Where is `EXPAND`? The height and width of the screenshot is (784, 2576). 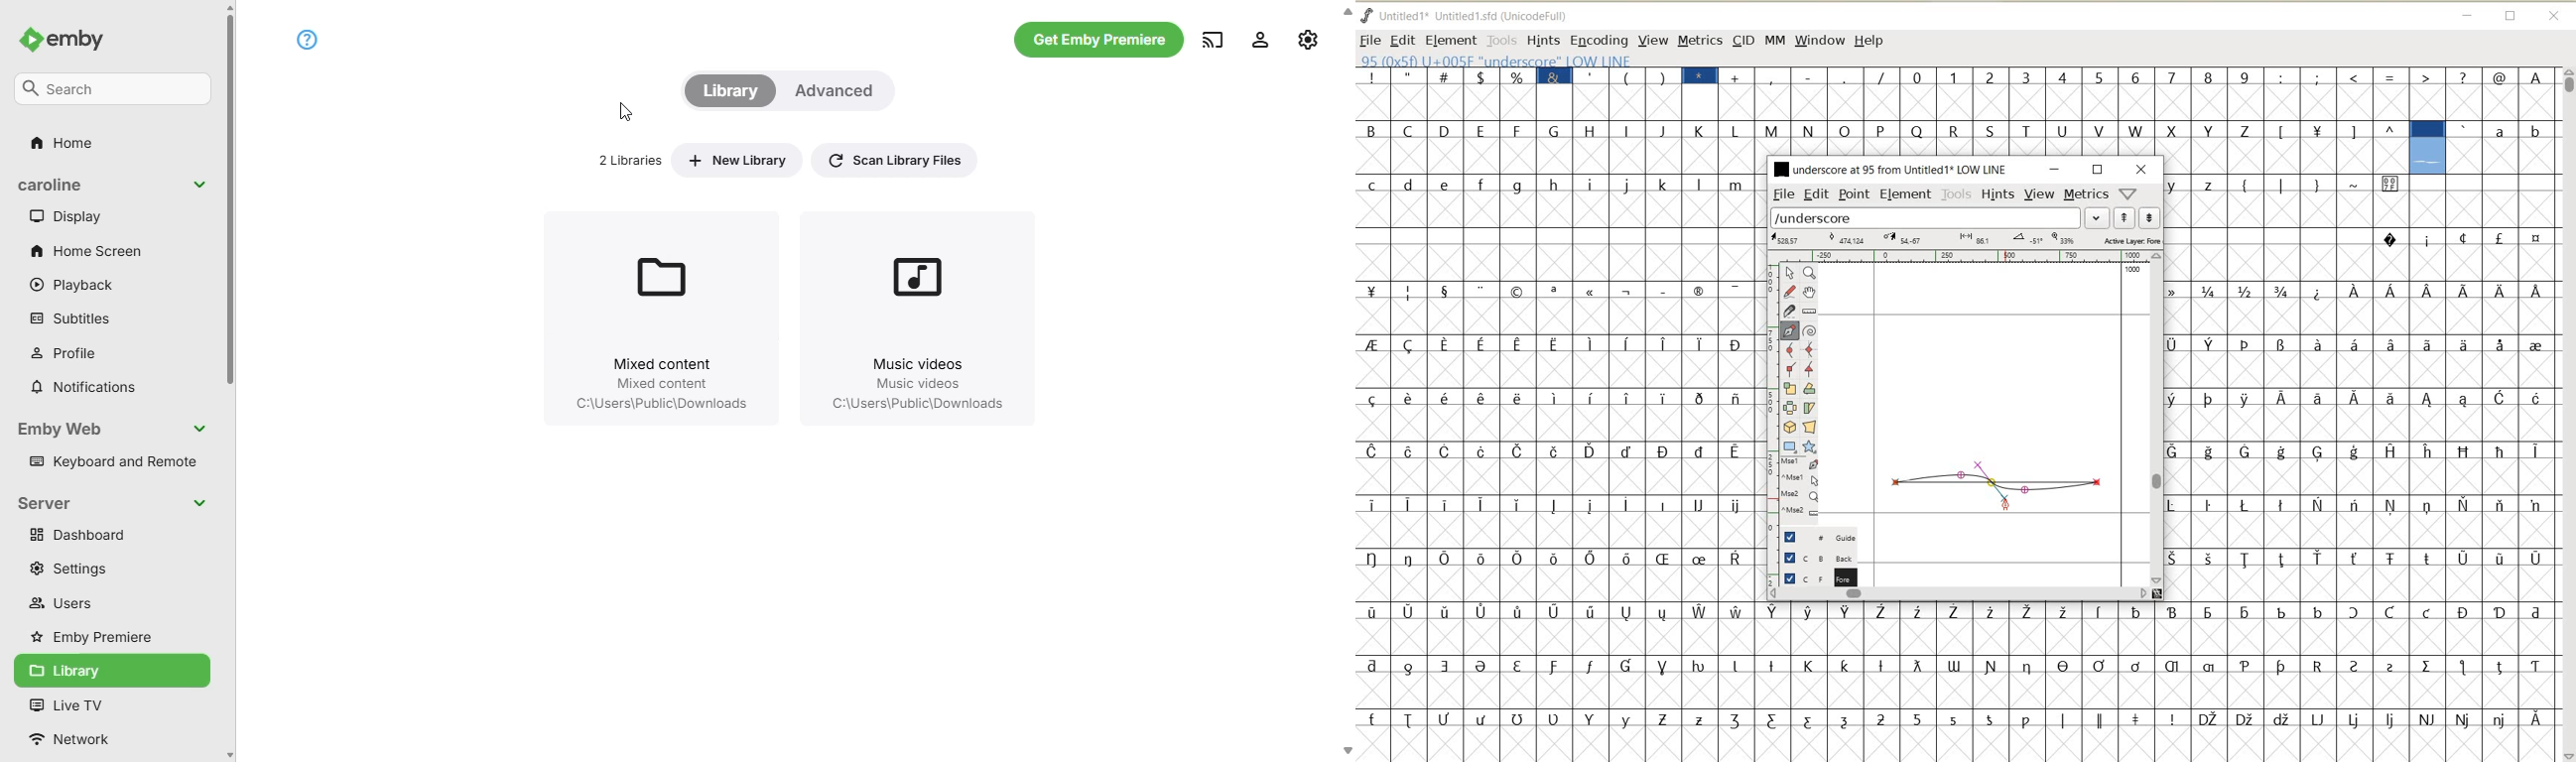 EXPAND is located at coordinates (2098, 218).